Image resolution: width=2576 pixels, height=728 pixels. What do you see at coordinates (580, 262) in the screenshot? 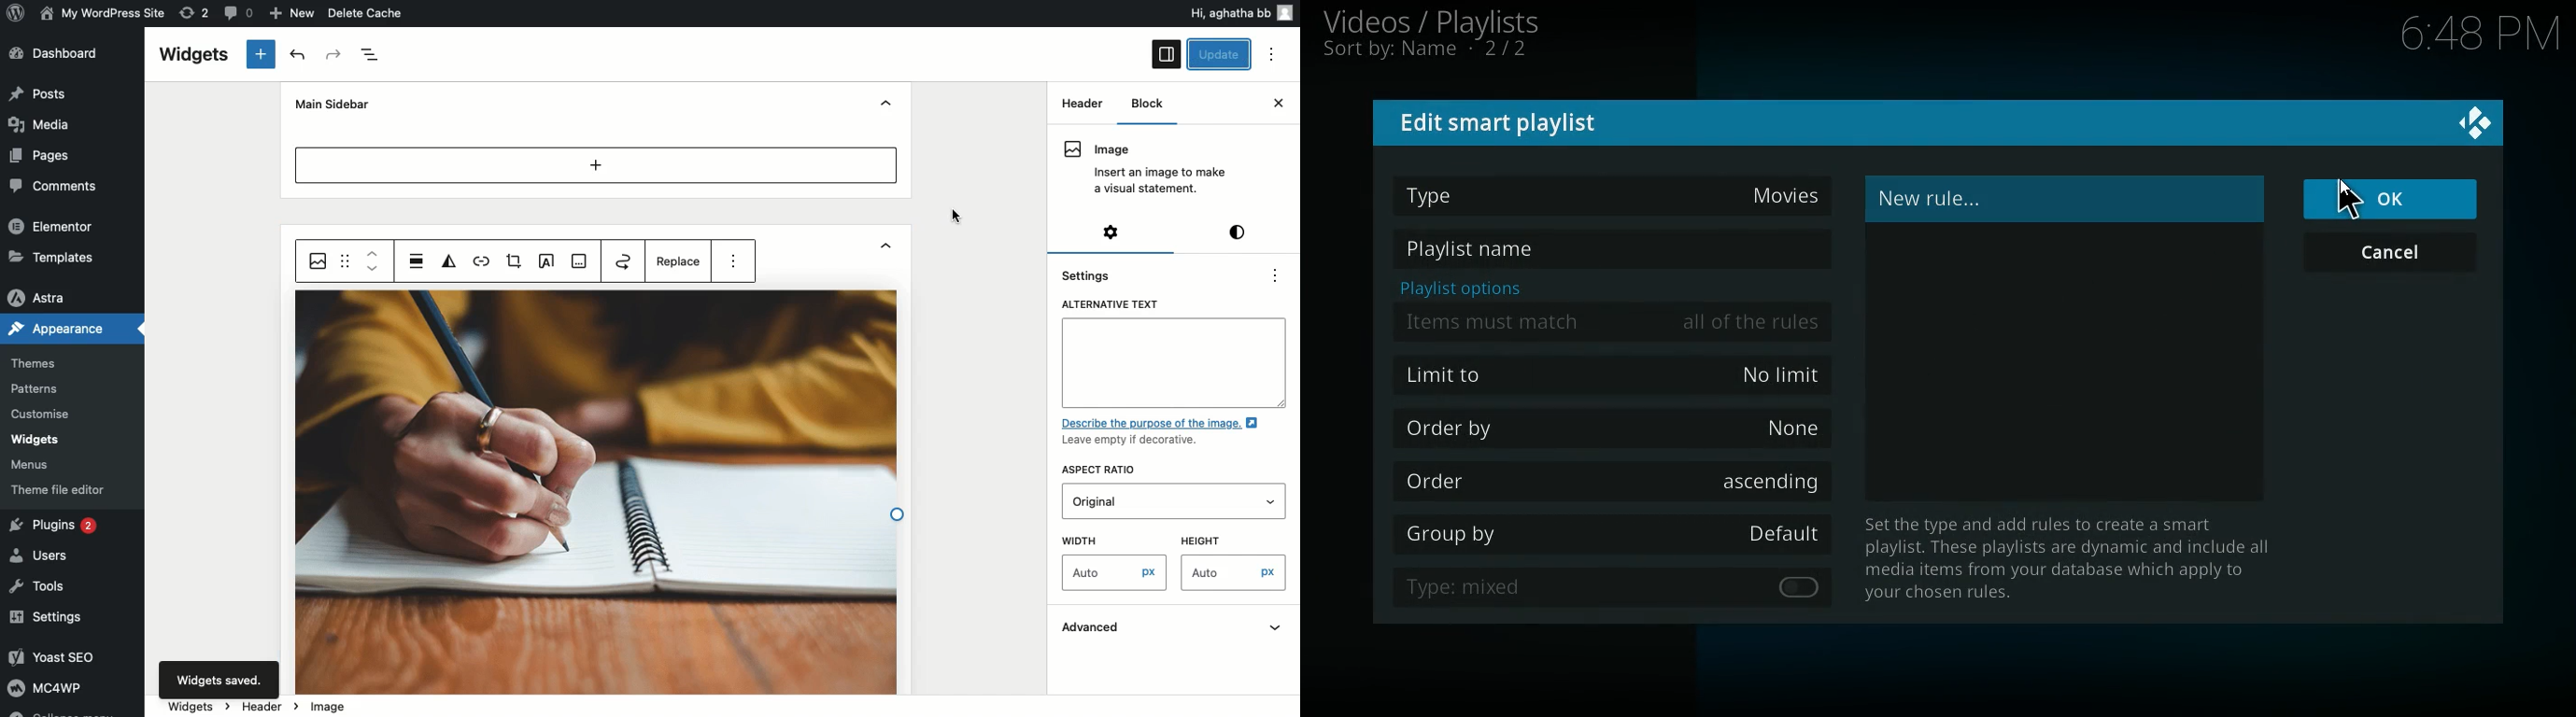
I see `Add image` at bounding box center [580, 262].